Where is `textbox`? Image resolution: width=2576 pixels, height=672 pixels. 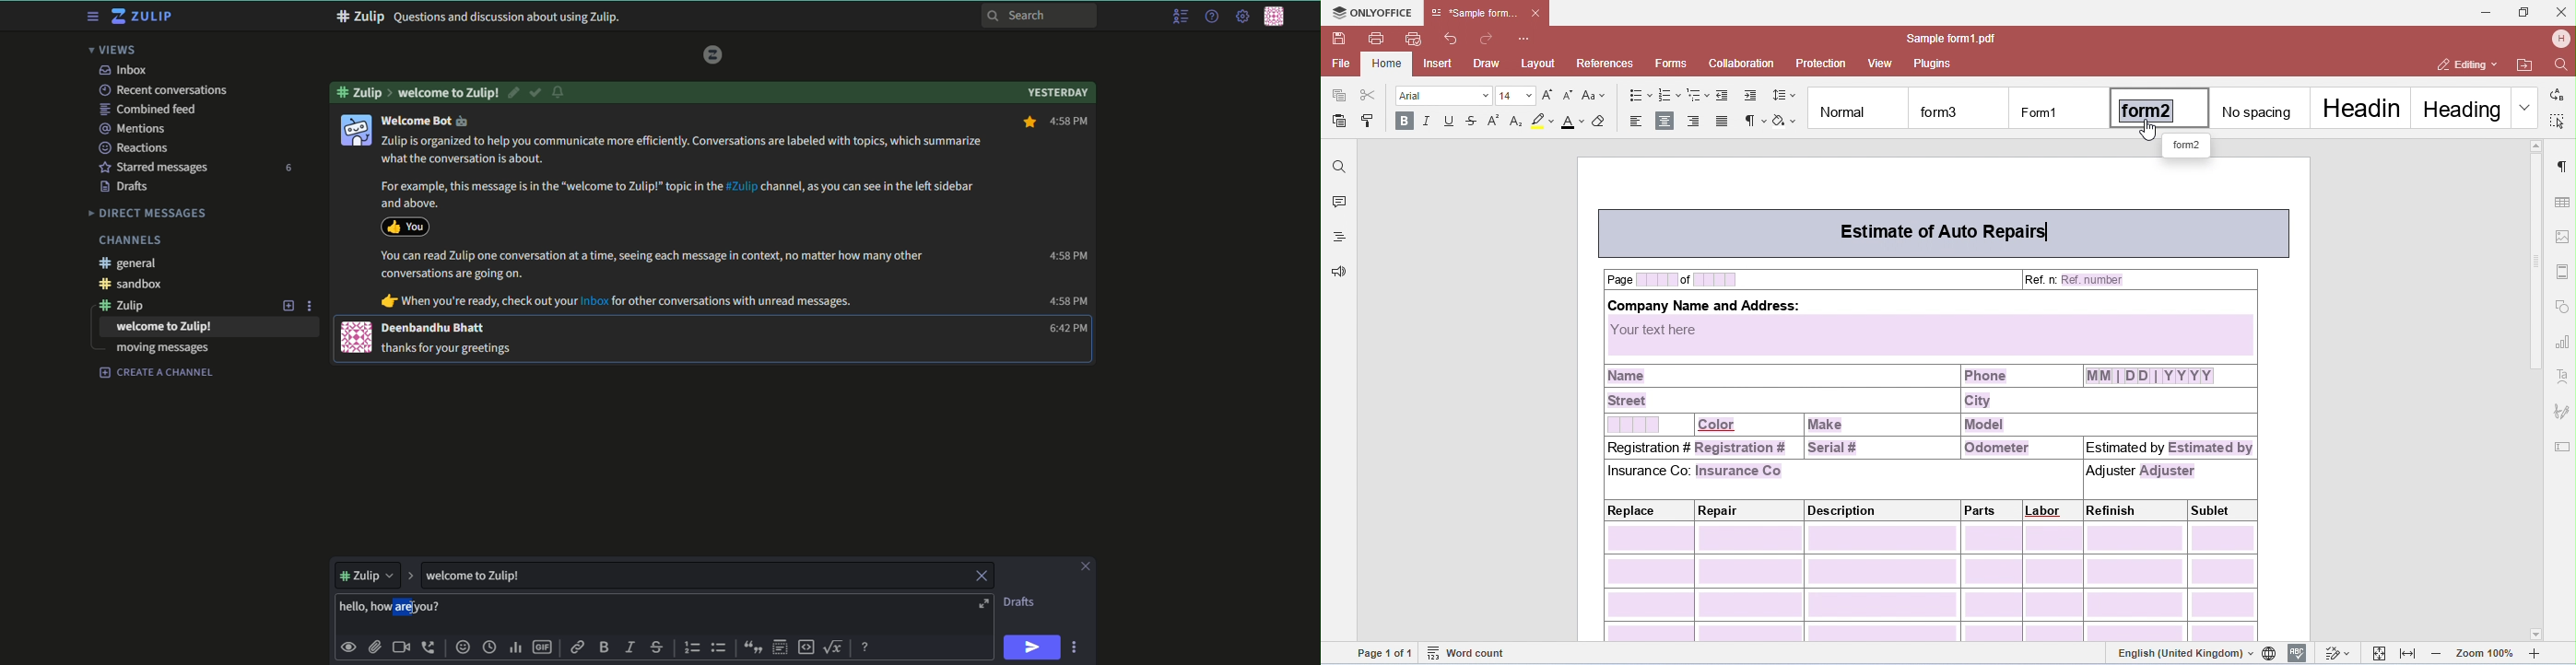
textbox is located at coordinates (492, 575).